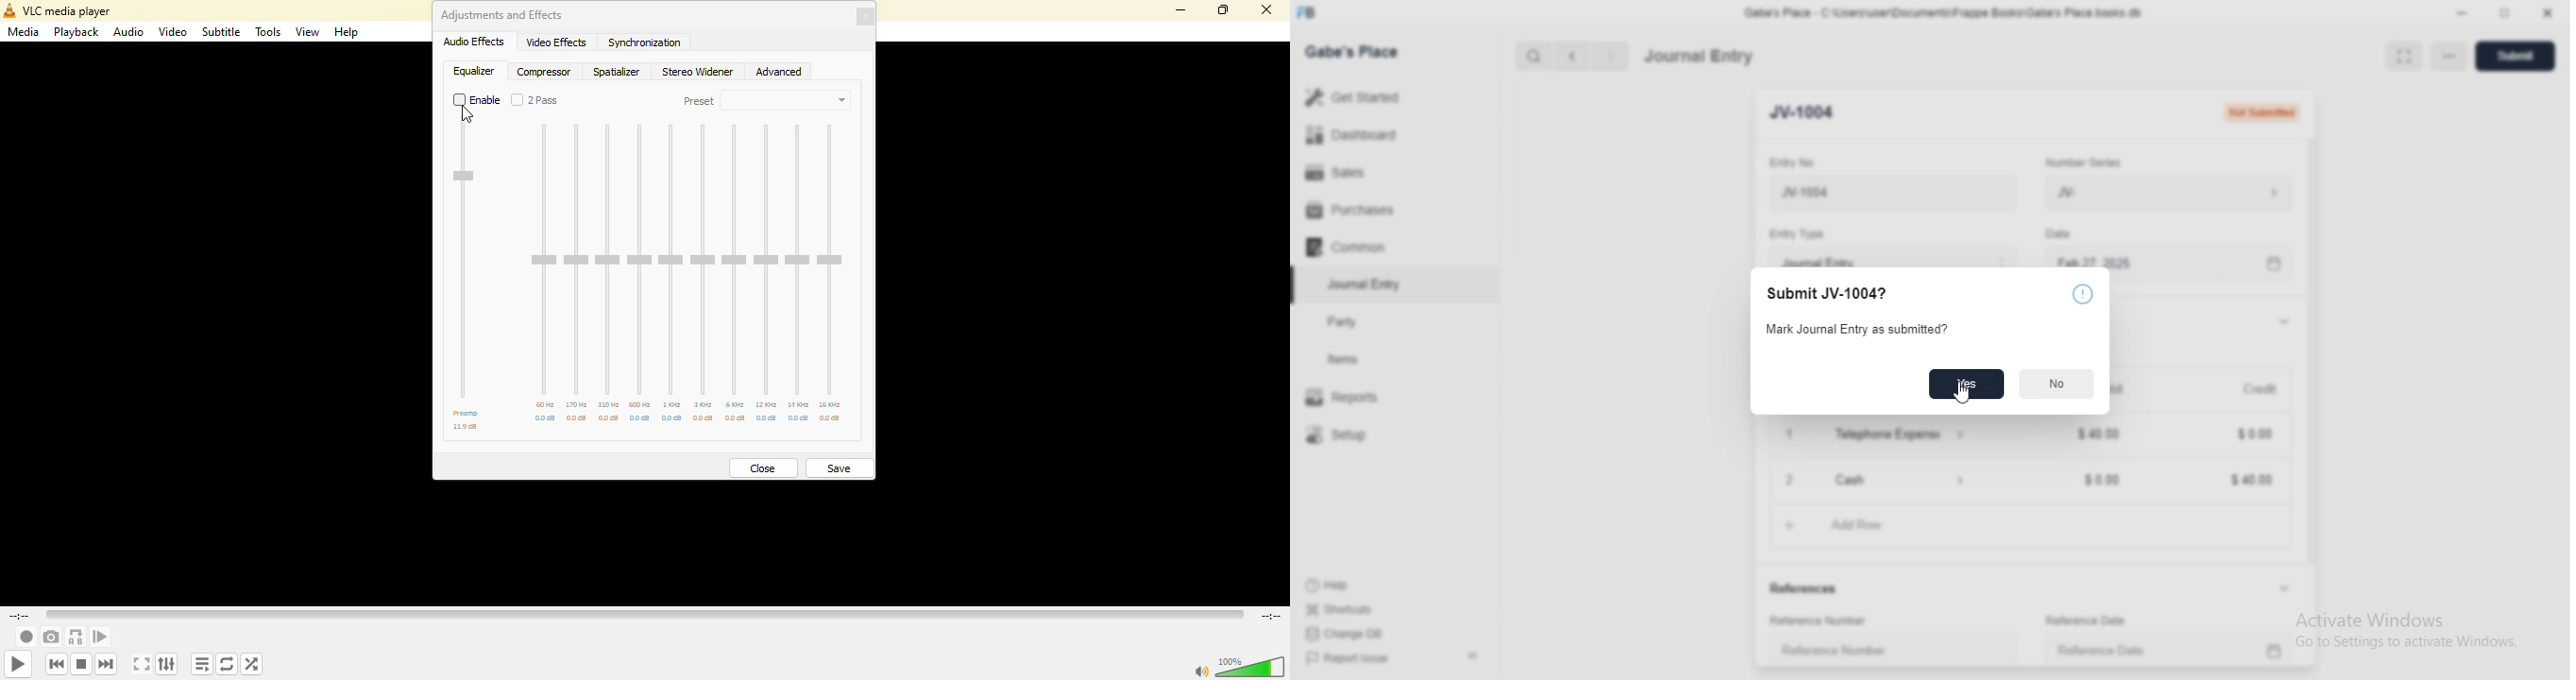 Image resolution: width=2576 pixels, height=700 pixels. What do you see at coordinates (544, 261) in the screenshot?
I see `adjustor` at bounding box center [544, 261].